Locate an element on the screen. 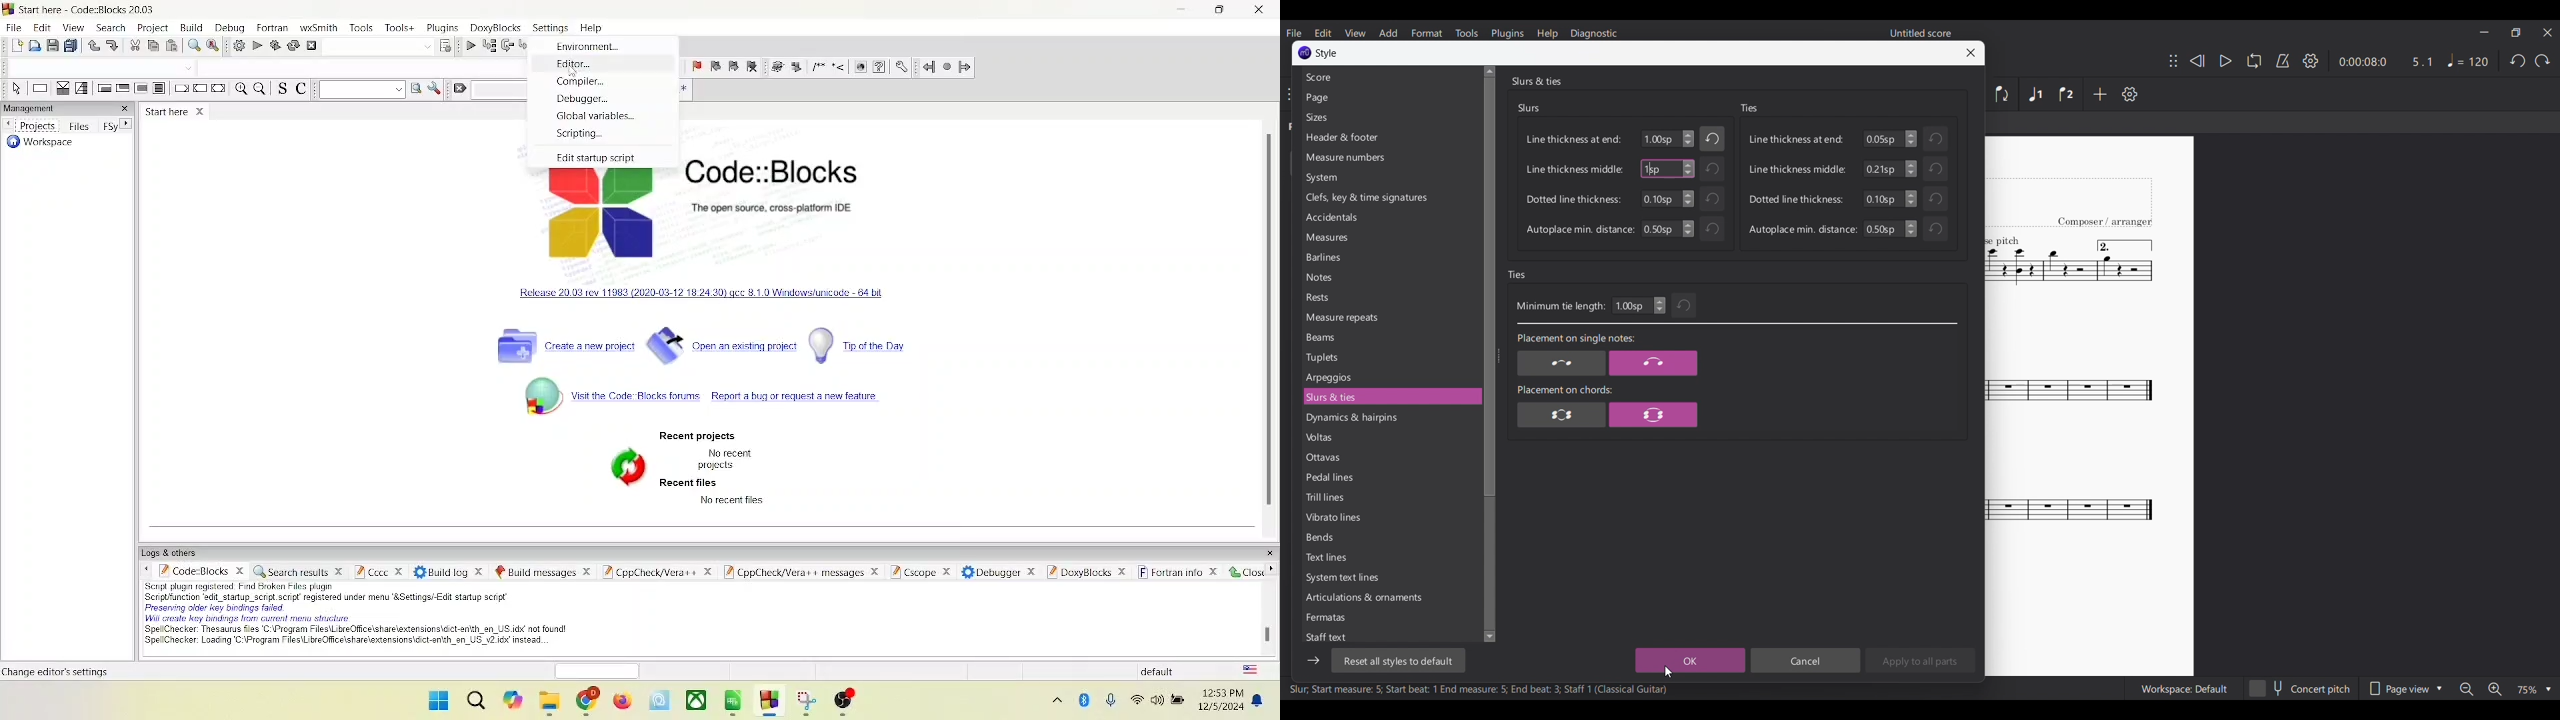 Image resolution: width=2576 pixels, height=728 pixels. copilot is located at coordinates (514, 702).